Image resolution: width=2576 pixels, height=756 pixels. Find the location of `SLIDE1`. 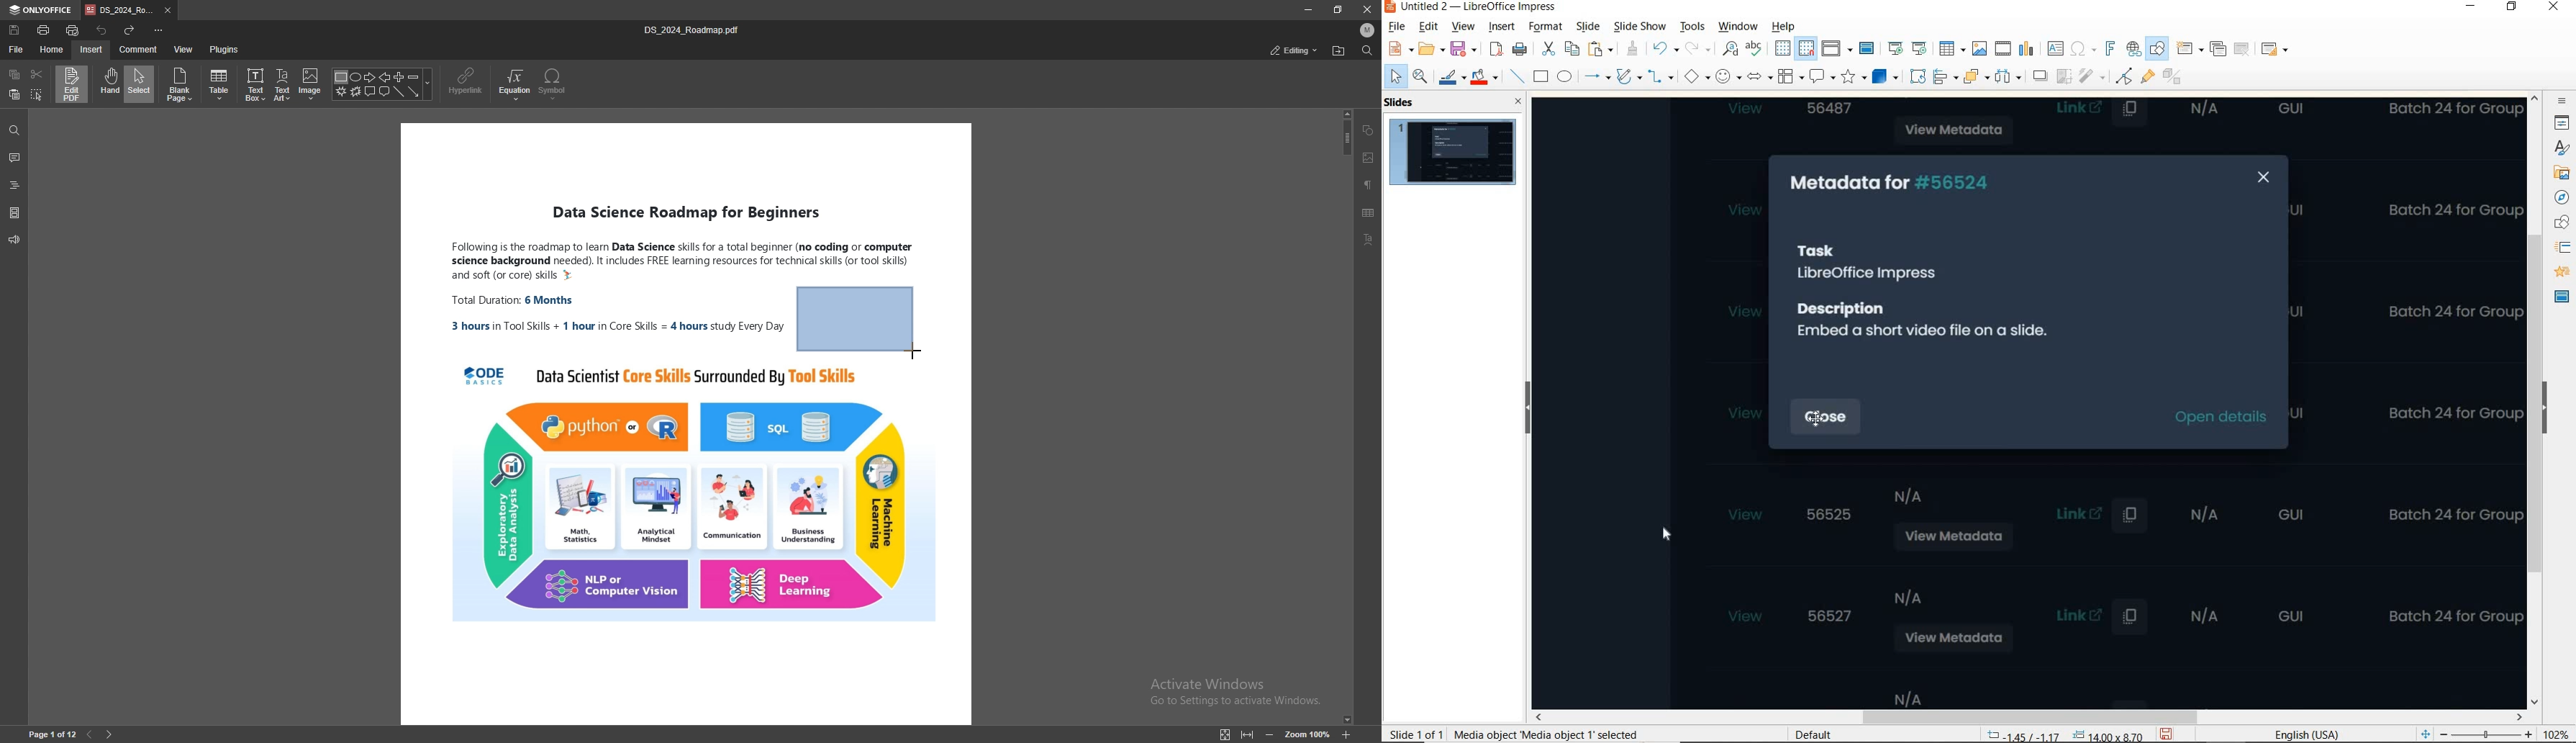

SLIDE1 is located at coordinates (1453, 152).